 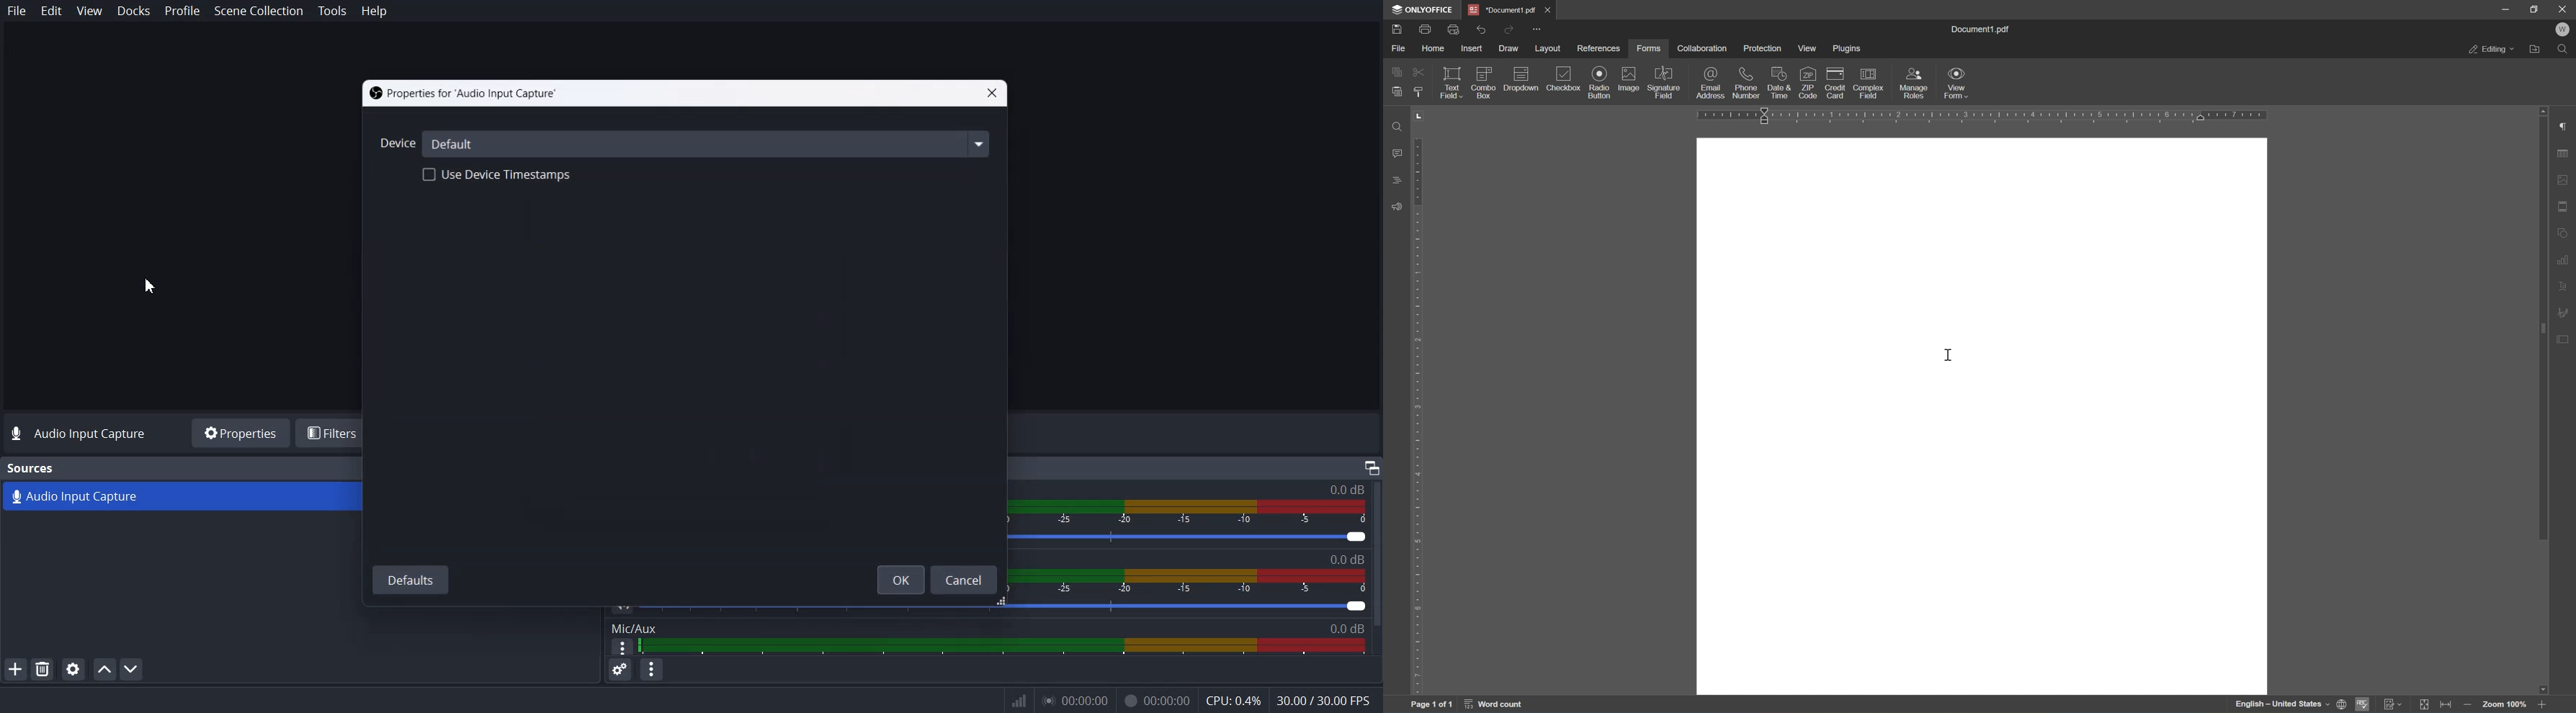 What do you see at coordinates (1746, 83) in the screenshot?
I see `phone number` at bounding box center [1746, 83].